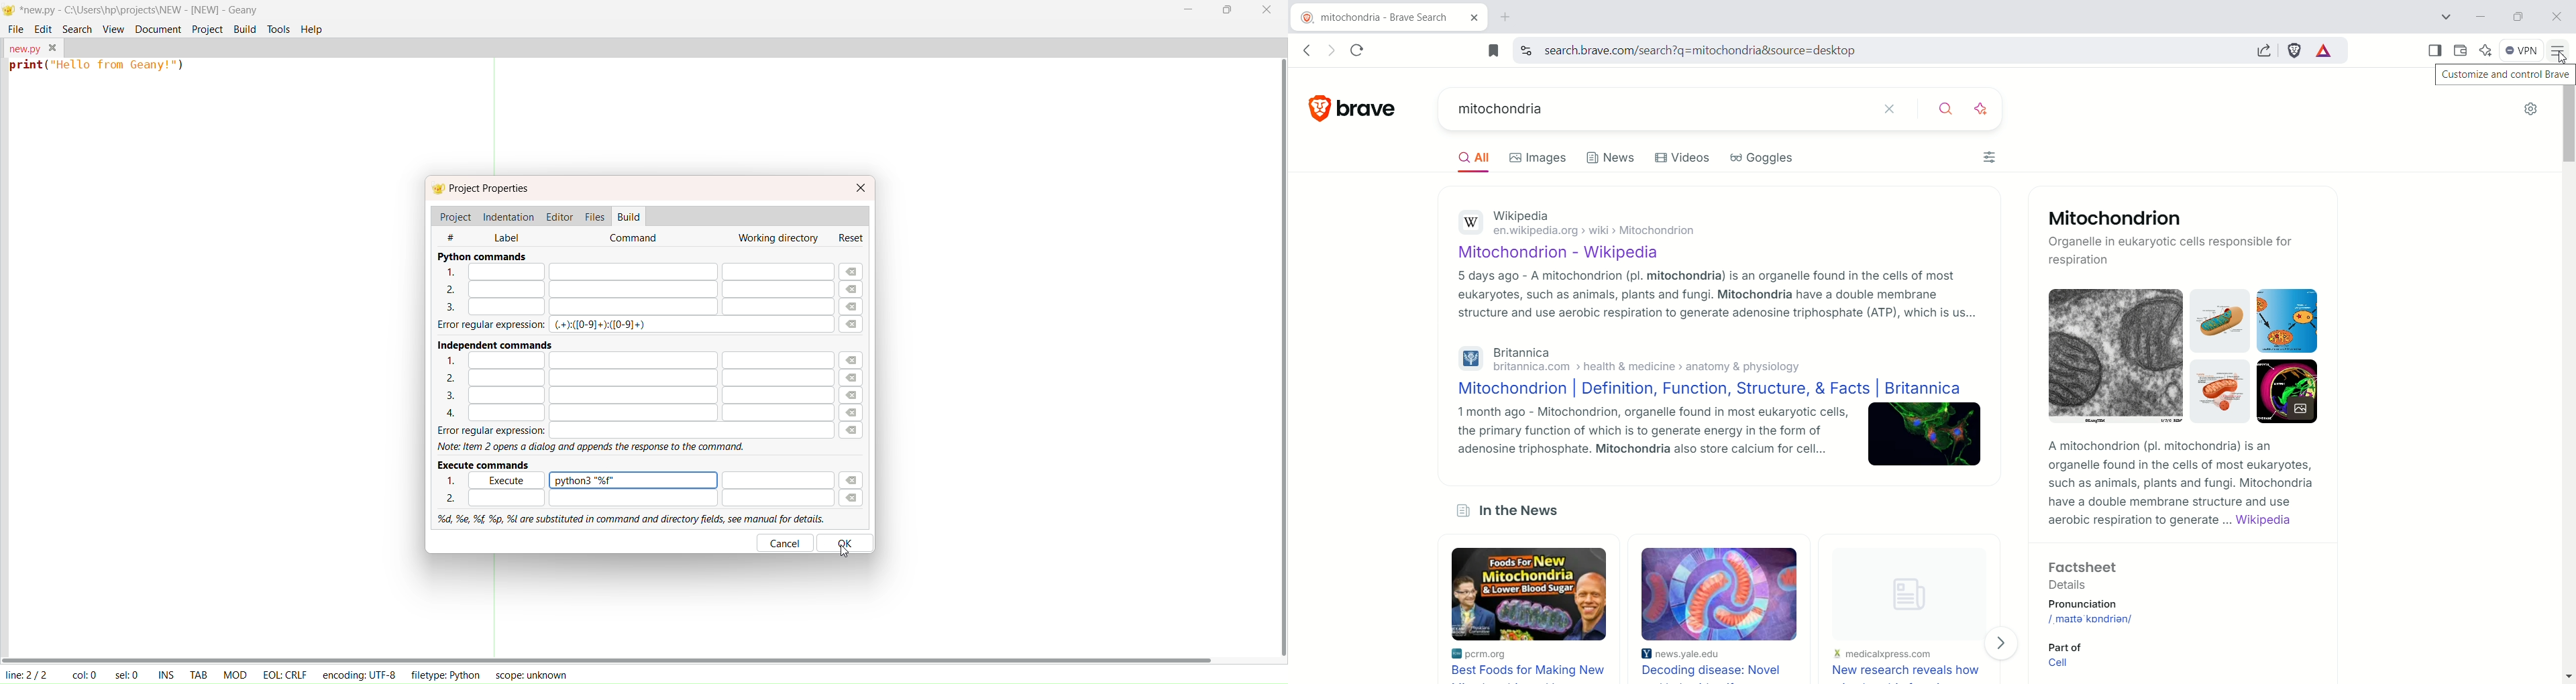 The height and width of the screenshot is (700, 2576). Describe the element at coordinates (1305, 50) in the screenshot. I see `go back` at that location.